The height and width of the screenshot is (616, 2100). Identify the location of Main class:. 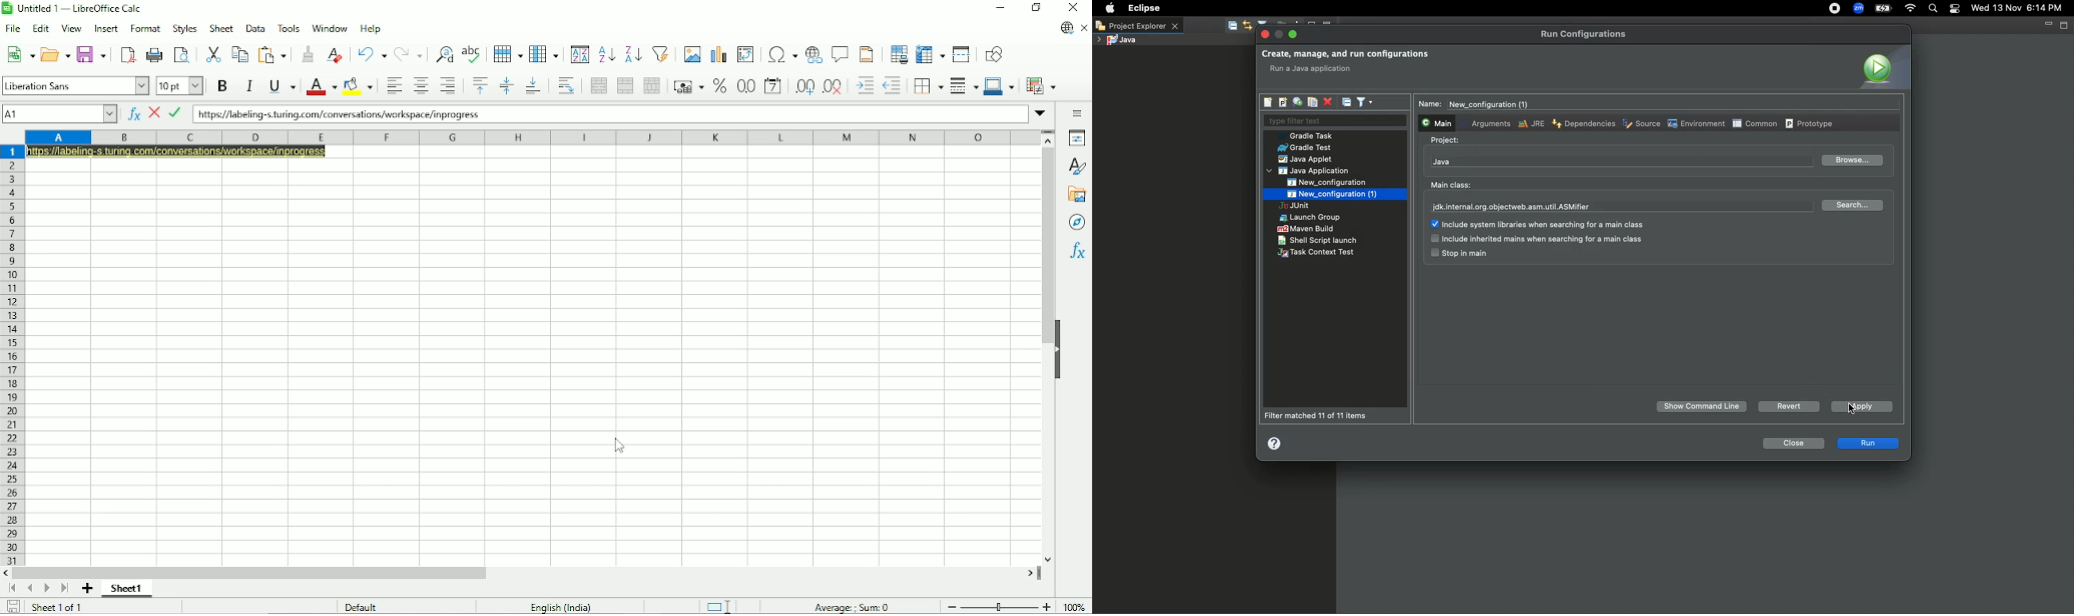
(1451, 185).